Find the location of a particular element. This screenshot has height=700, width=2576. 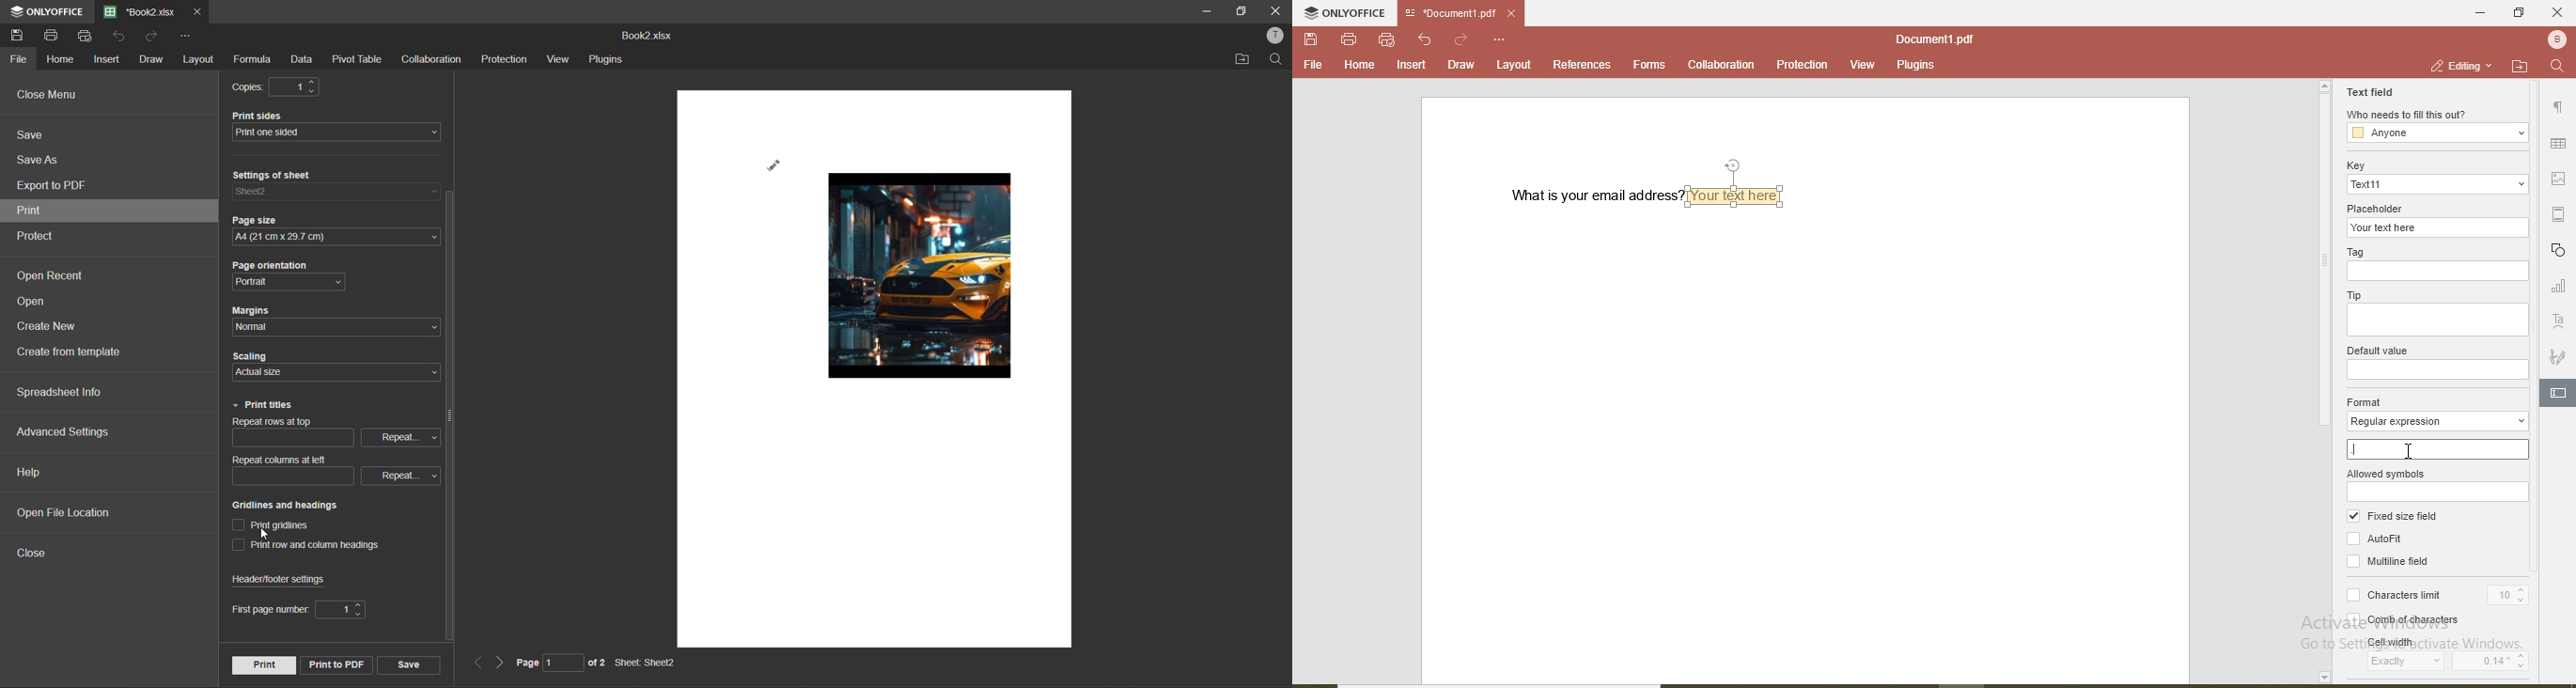

protection is located at coordinates (503, 58).